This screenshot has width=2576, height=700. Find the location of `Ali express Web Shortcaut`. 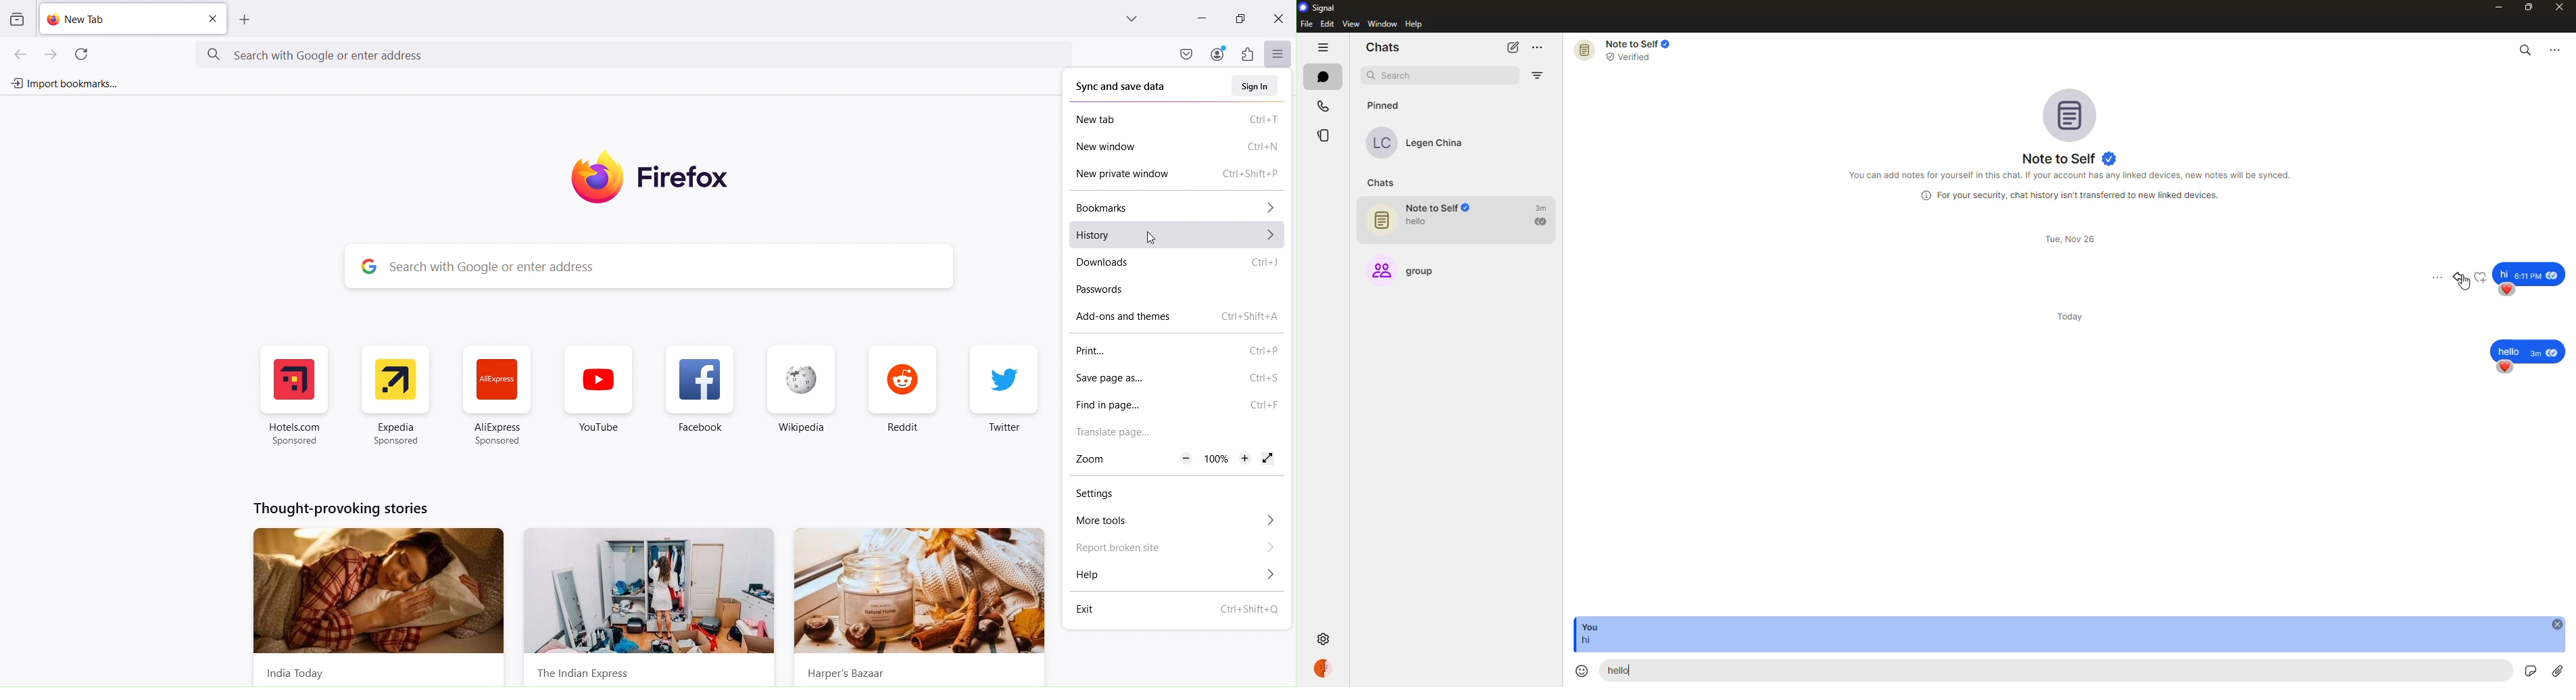

Ali express Web Shortcaut is located at coordinates (498, 398).